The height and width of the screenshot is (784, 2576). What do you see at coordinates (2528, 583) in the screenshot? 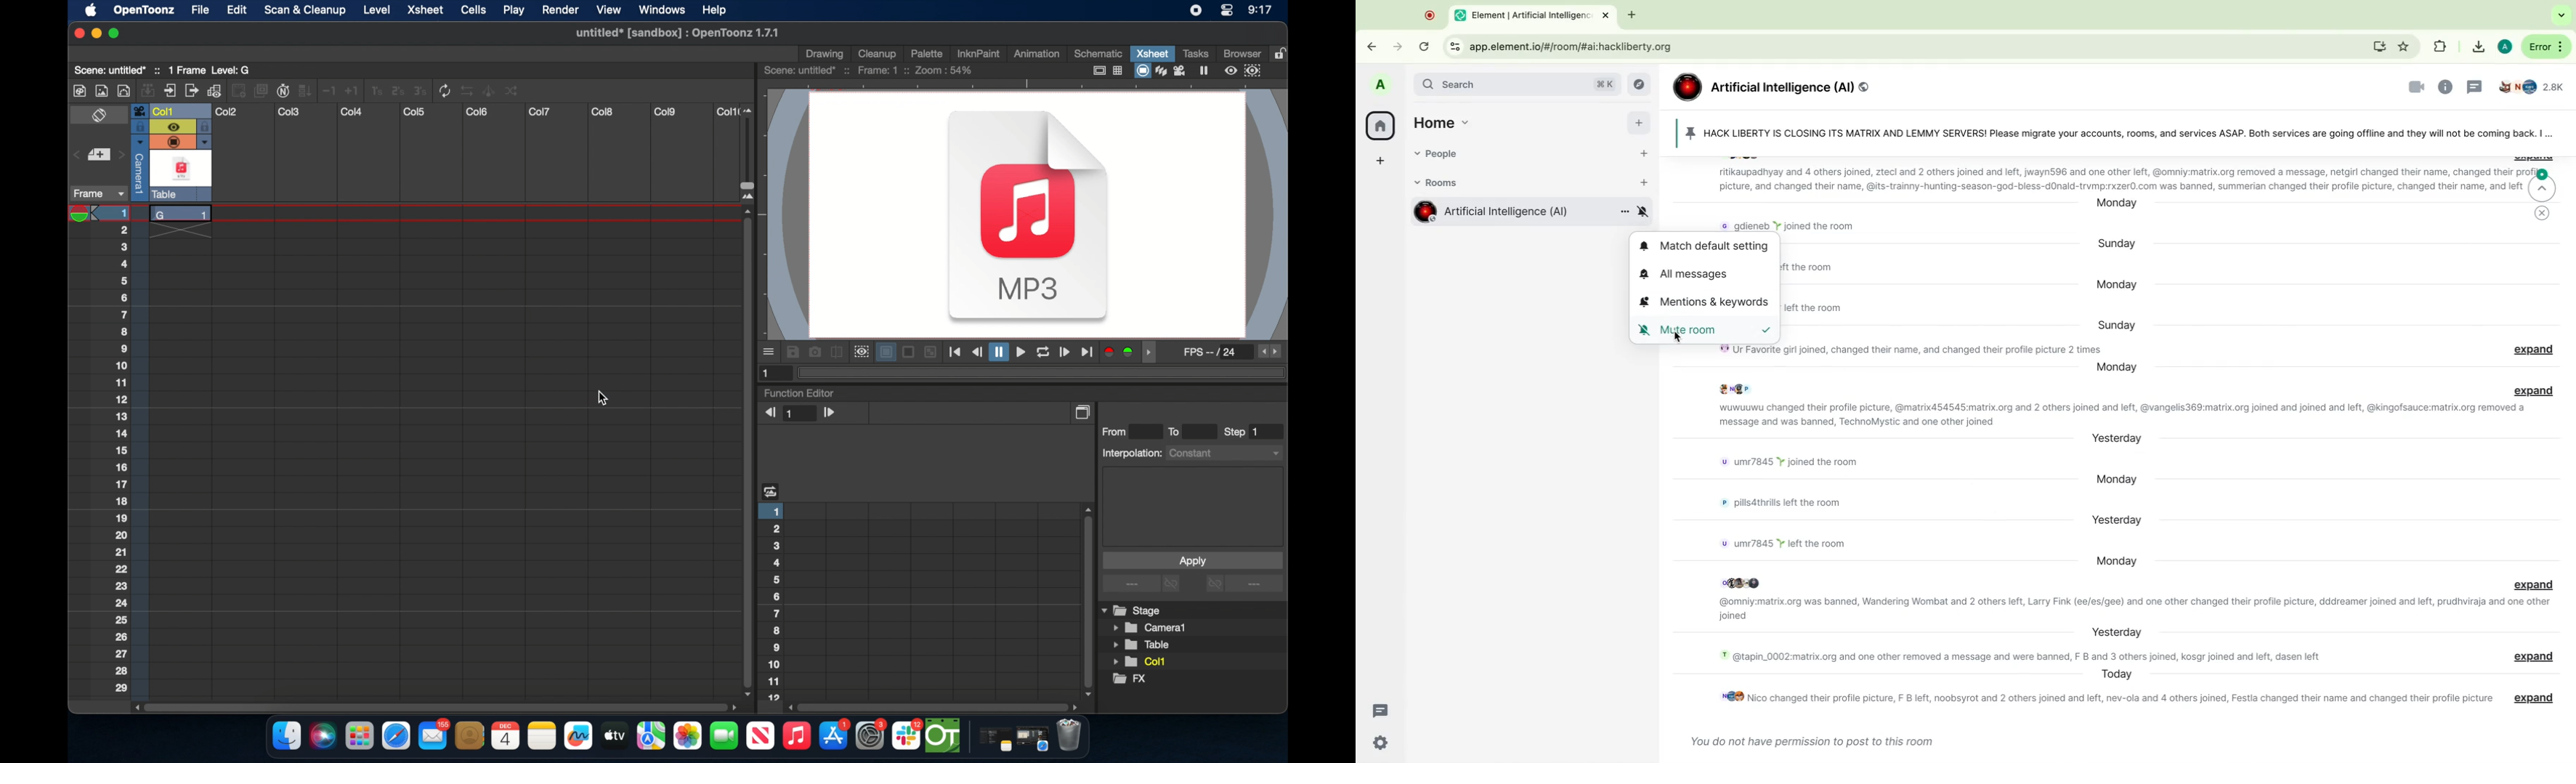
I see `message` at bounding box center [2528, 583].